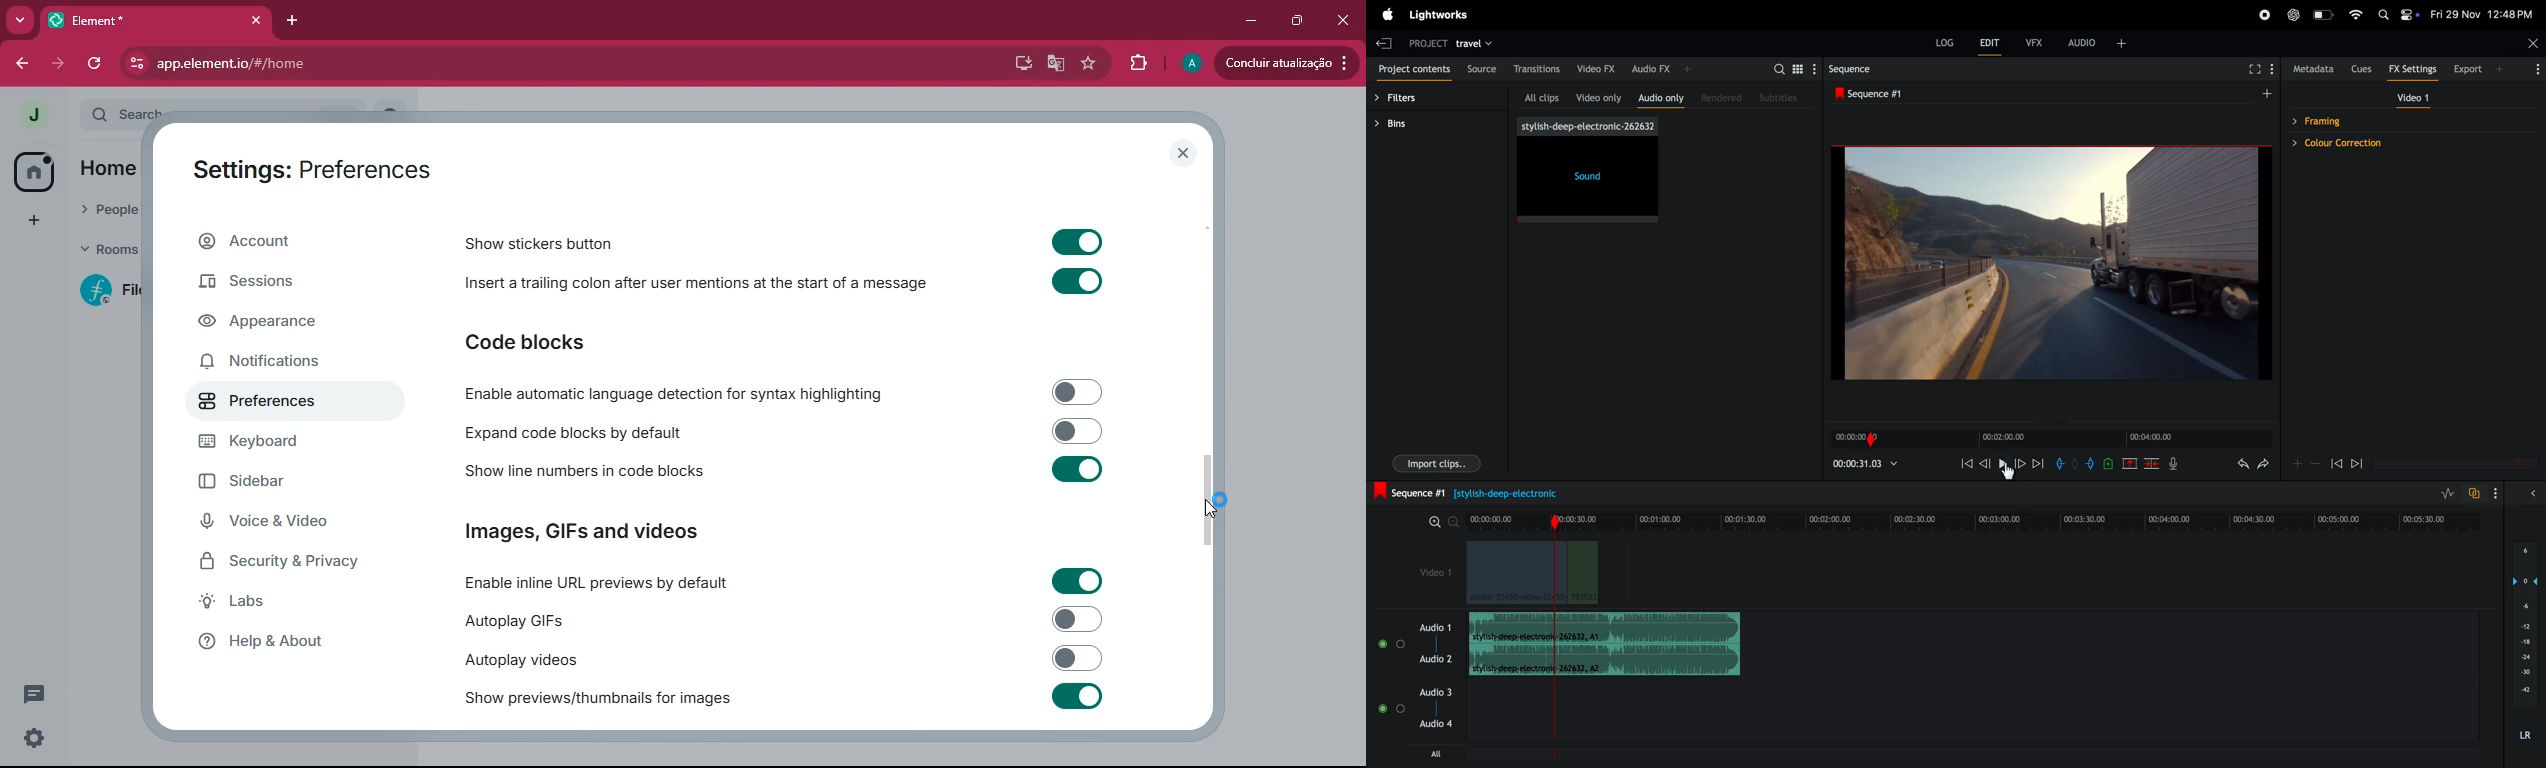 Image resolution: width=2548 pixels, height=784 pixels. Describe the element at coordinates (1284, 63) in the screenshot. I see `Conduir atualizacado` at that location.